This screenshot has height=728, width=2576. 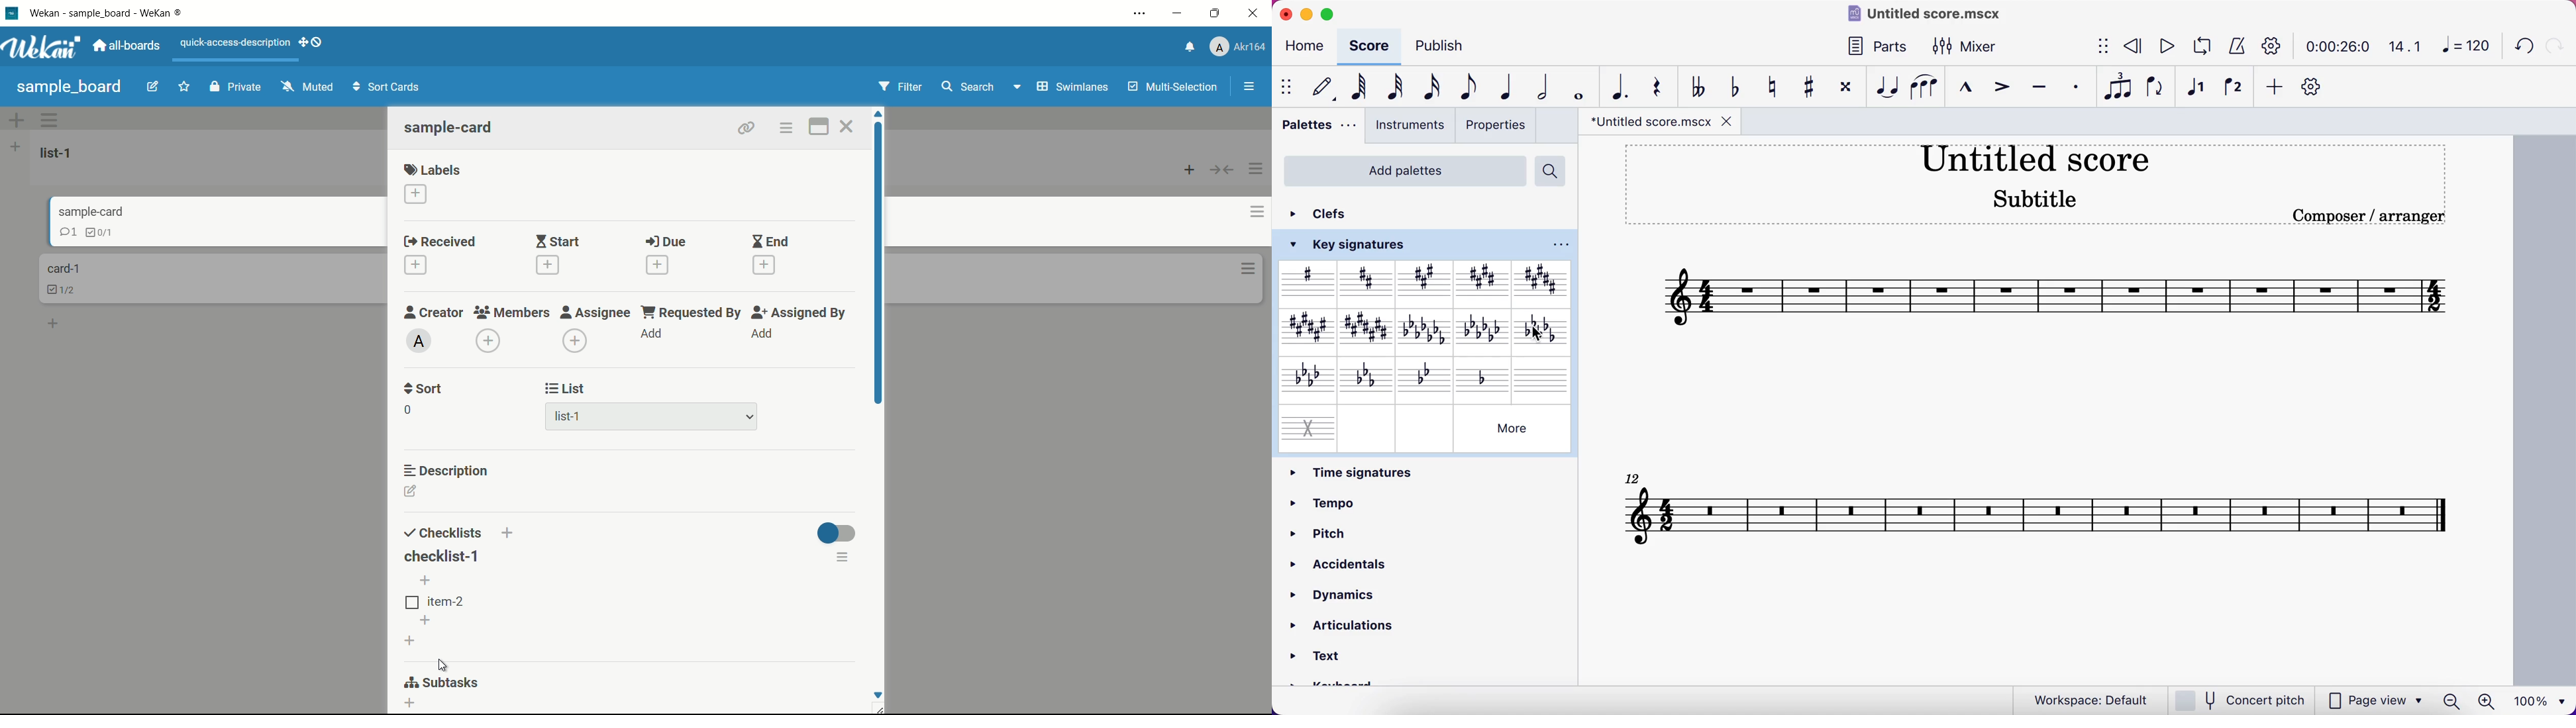 What do you see at coordinates (50, 119) in the screenshot?
I see `swimlane actions` at bounding box center [50, 119].